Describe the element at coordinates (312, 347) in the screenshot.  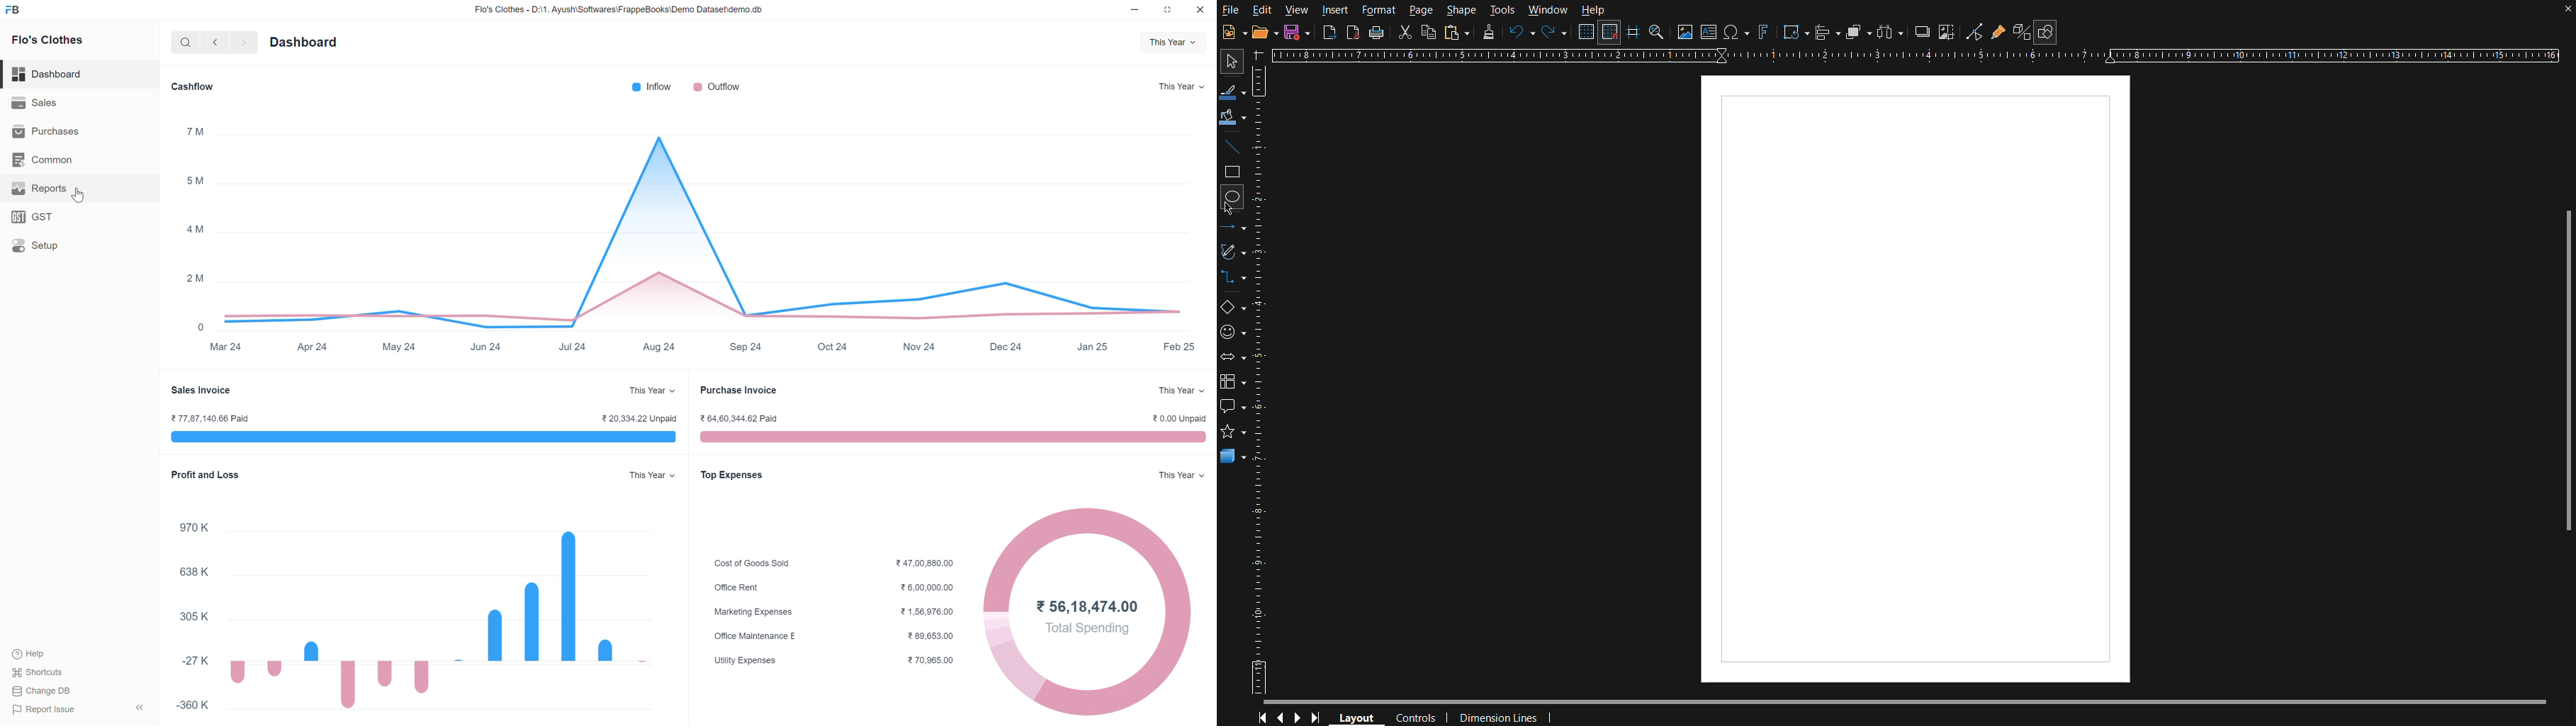
I see `apr 24` at that location.